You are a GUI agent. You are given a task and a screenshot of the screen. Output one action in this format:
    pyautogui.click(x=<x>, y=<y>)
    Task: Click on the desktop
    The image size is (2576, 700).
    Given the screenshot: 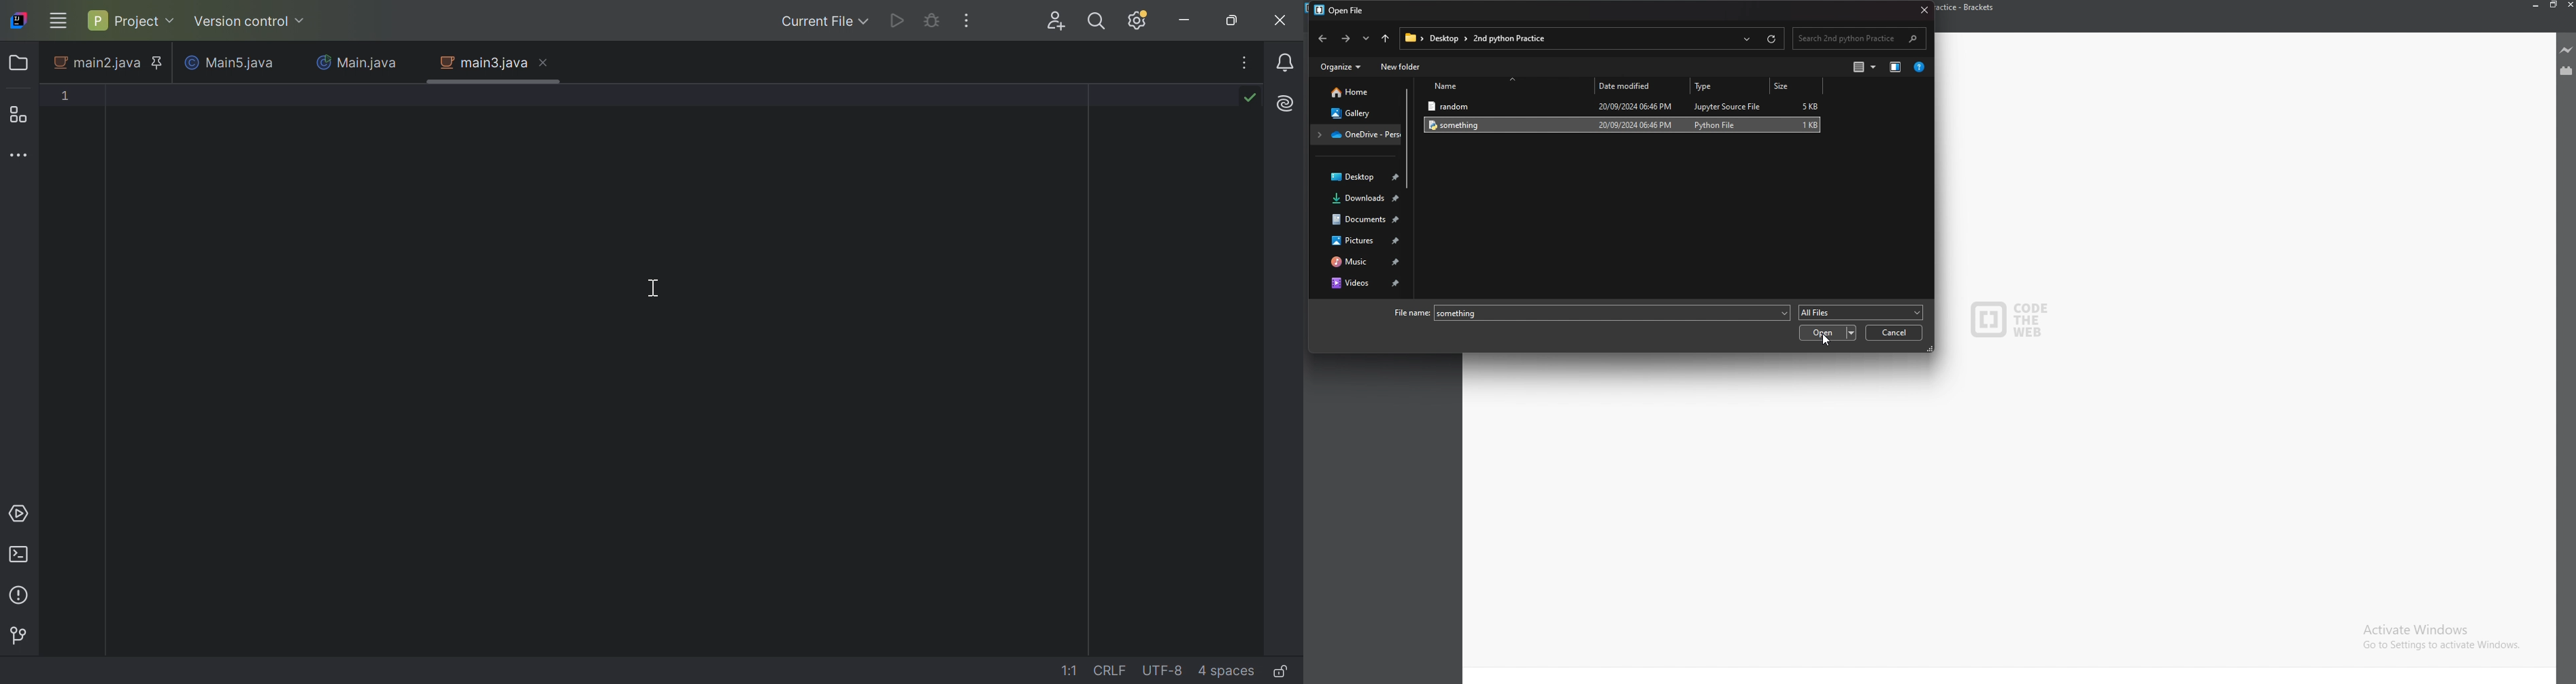 What is the action you would take?
    pyautogui.click(x=1446, y=38)
    